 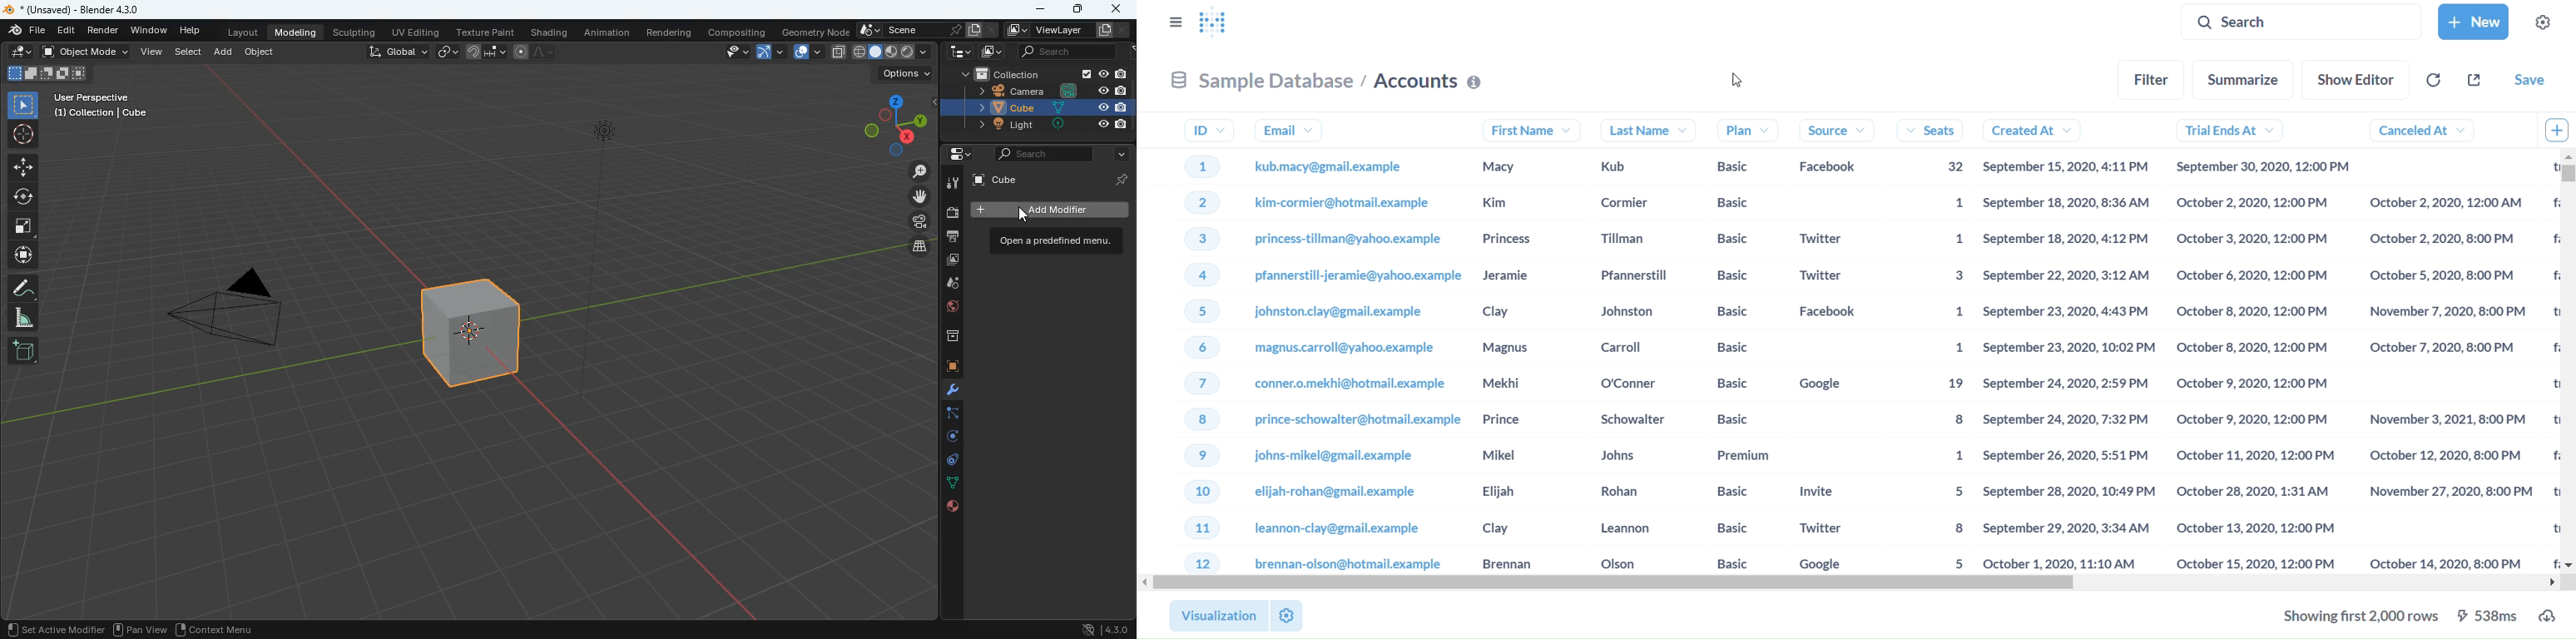 What do you see at coordinates (19, 168) in the screenshot?
I see `move` at bounding box center [19, 168].